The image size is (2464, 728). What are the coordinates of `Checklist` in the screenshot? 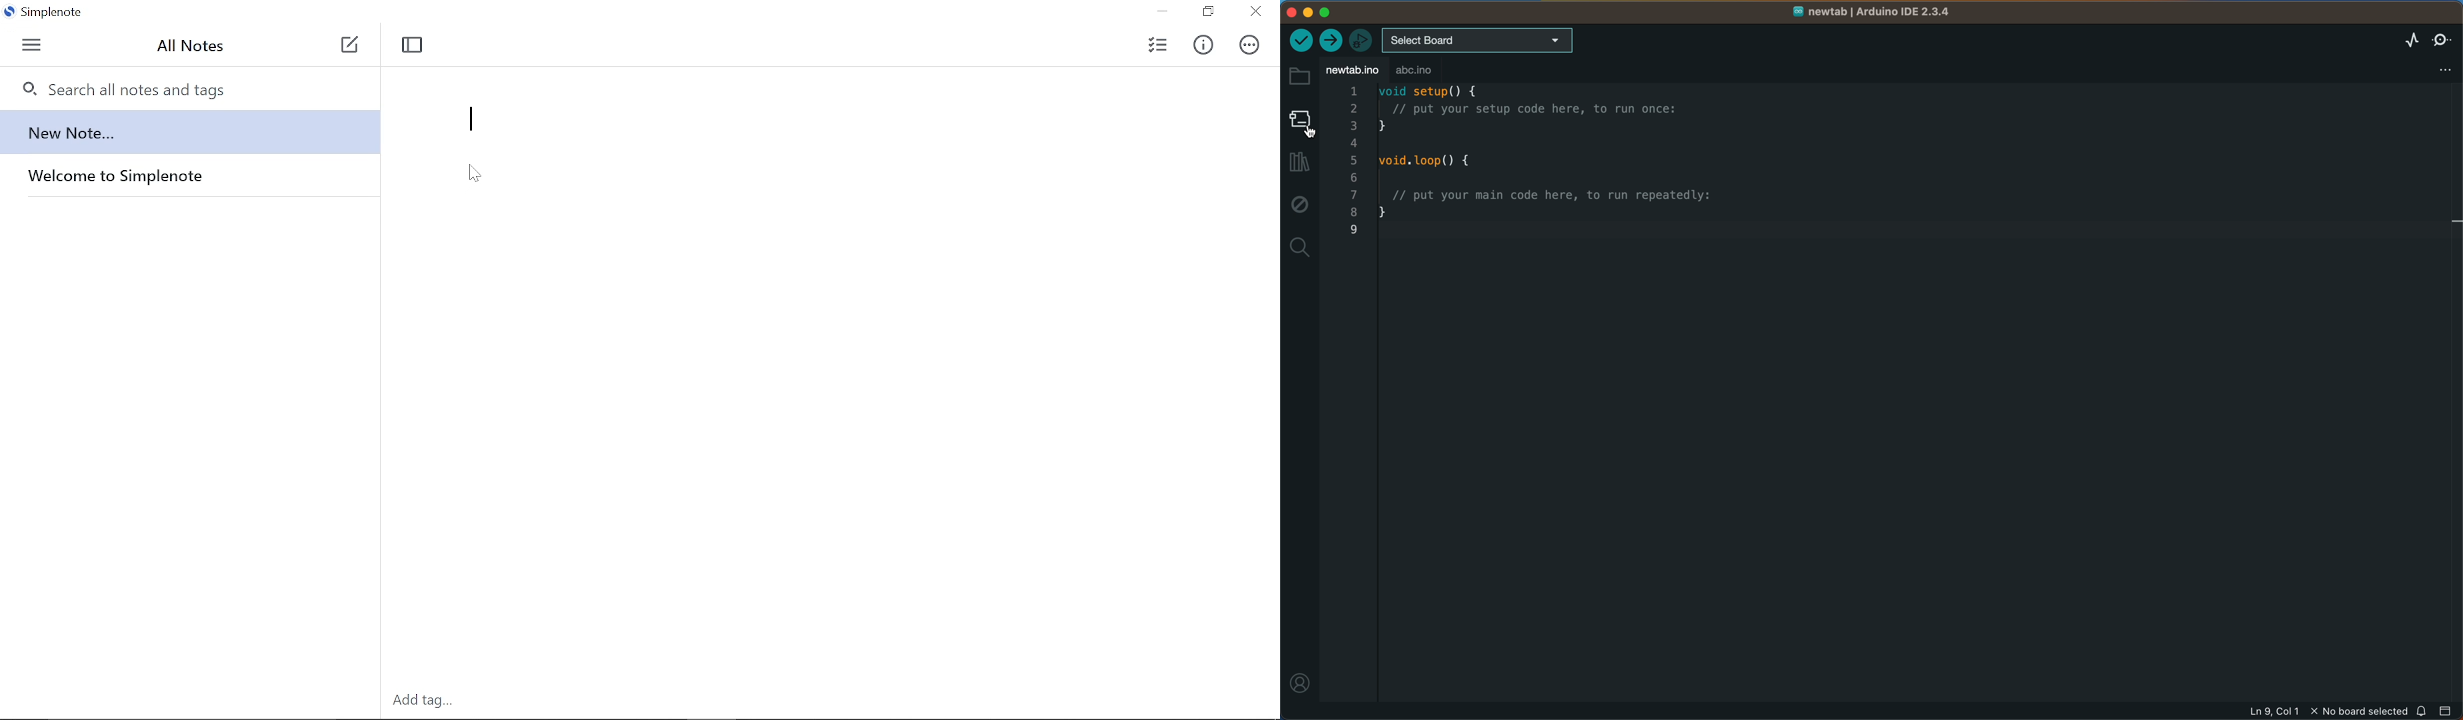 It's located at (1157, 47).